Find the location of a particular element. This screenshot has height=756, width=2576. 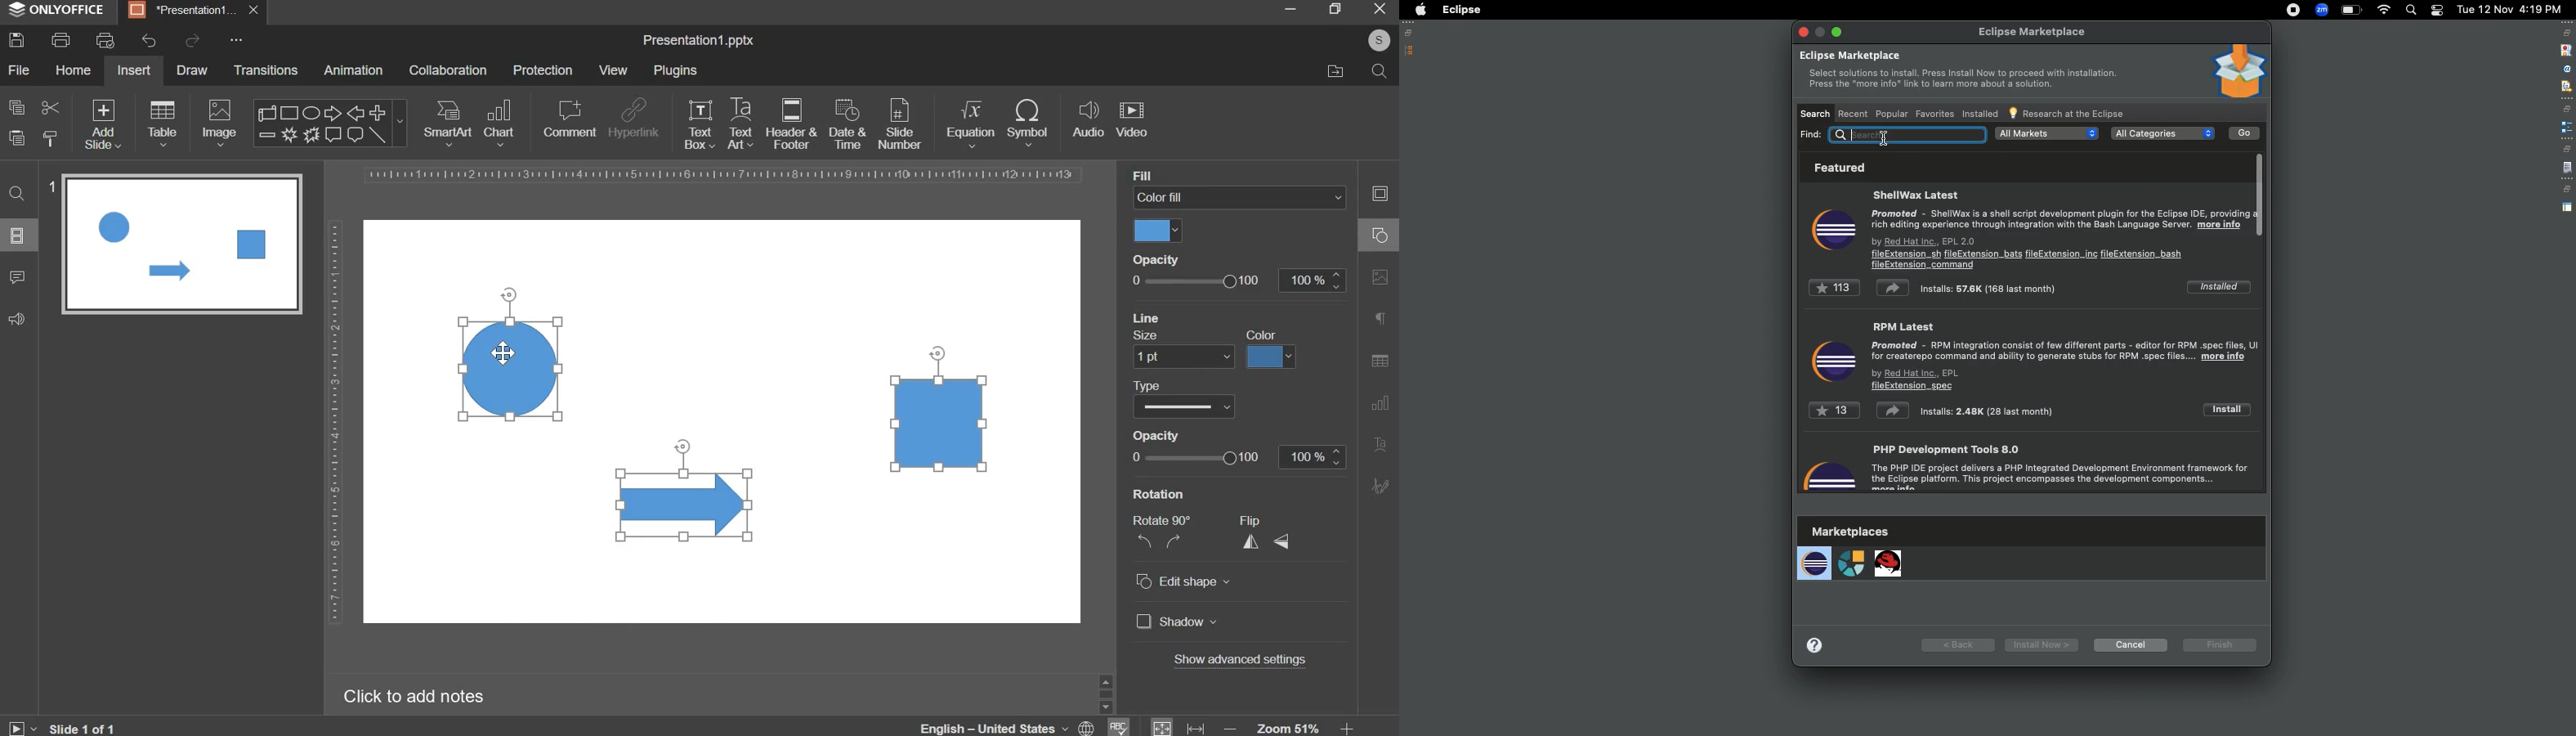

cursor is located at coordinates (1882, 137).